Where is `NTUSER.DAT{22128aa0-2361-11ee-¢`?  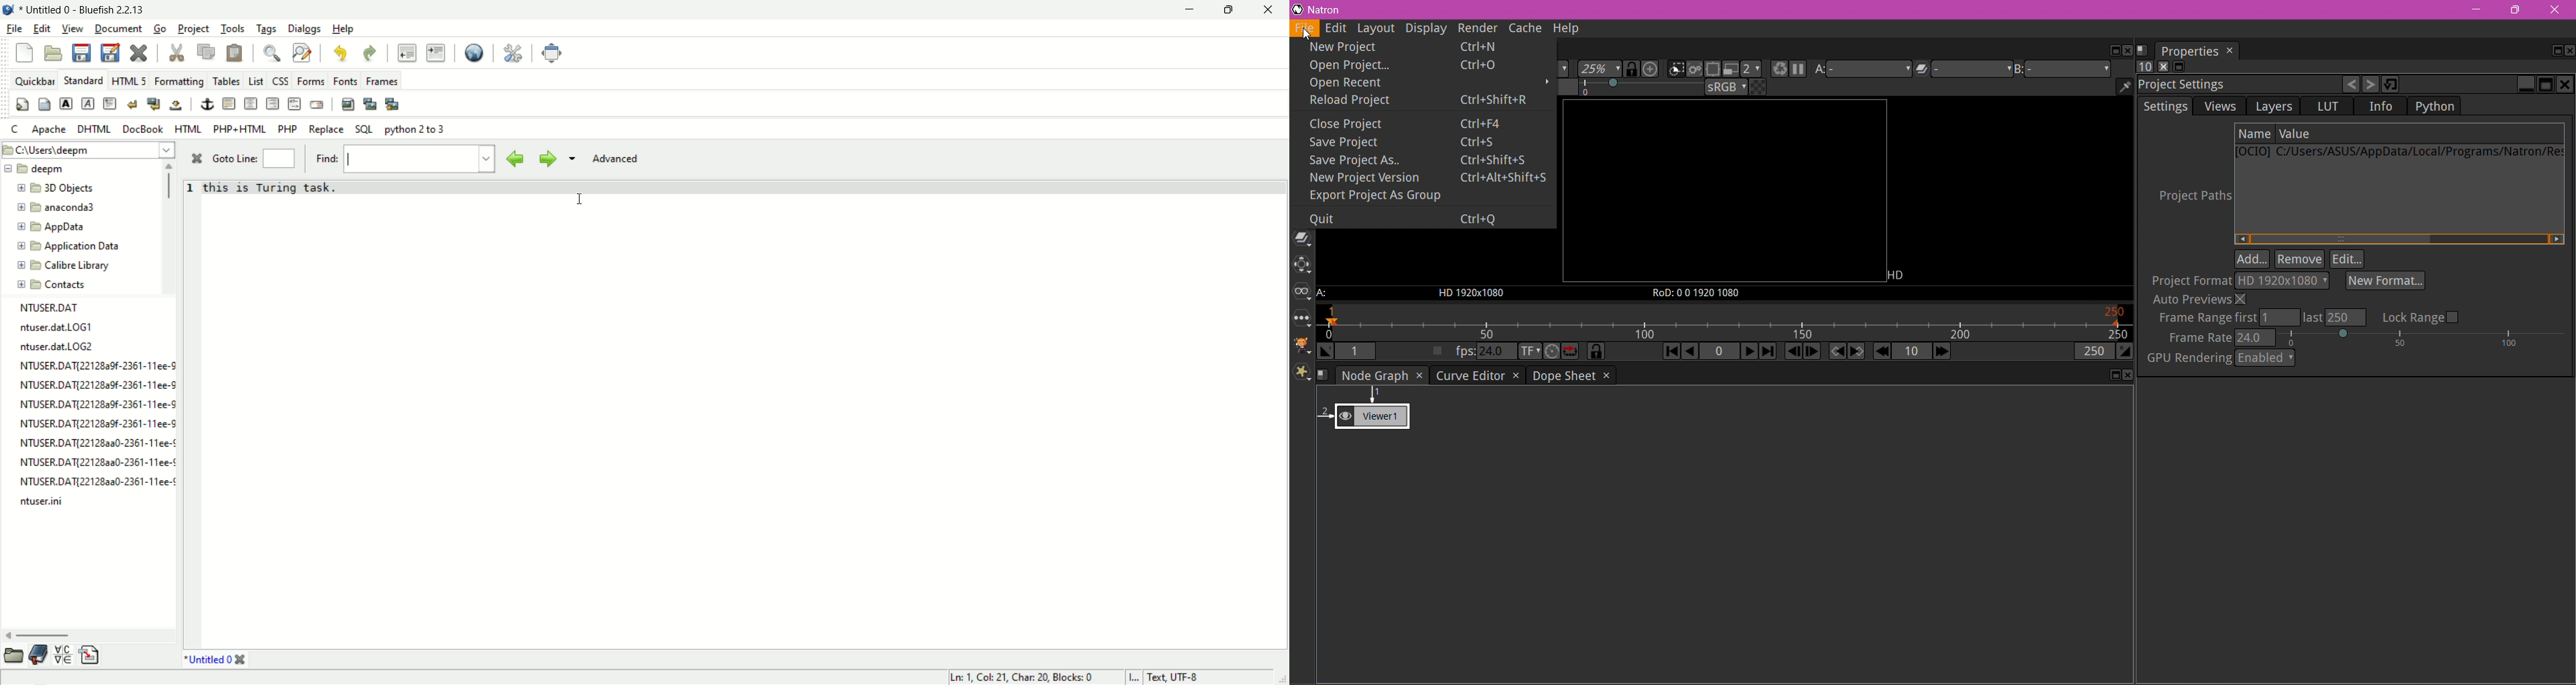 NTUSER.DAT{22128aa0-2361-11ee-¢ is located at coordinates (99, 480).